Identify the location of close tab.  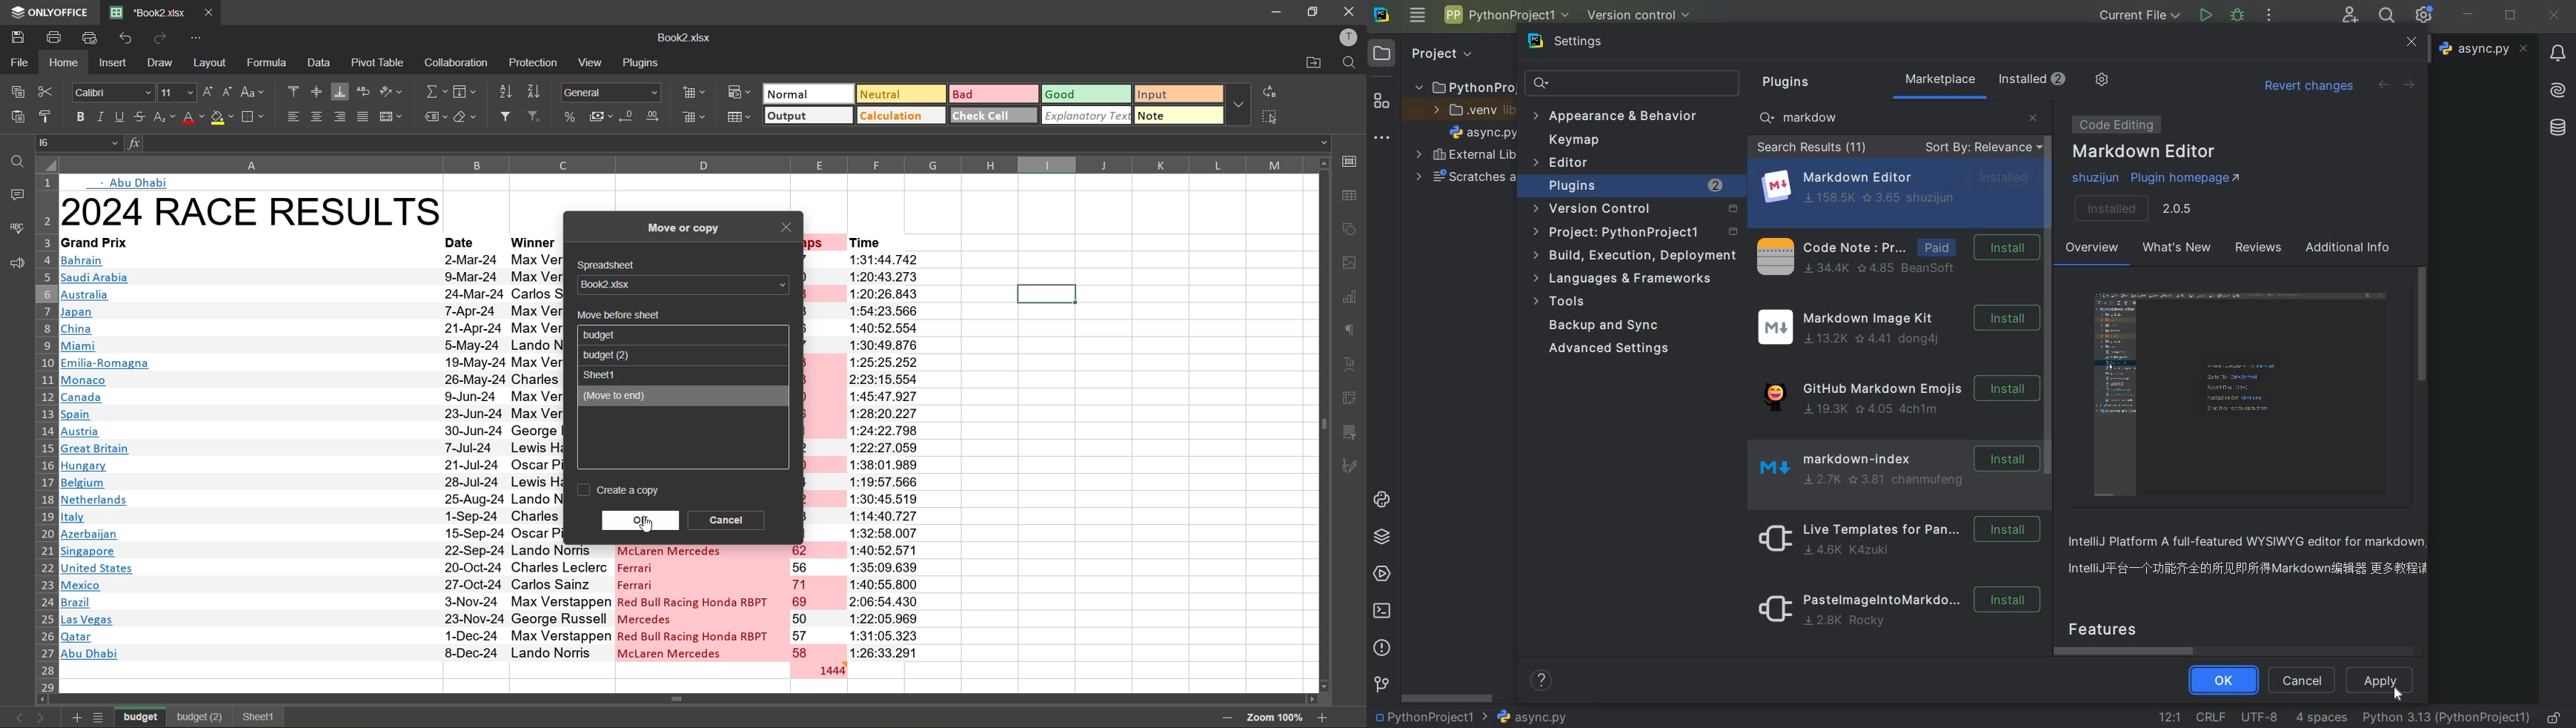
(209, 10).